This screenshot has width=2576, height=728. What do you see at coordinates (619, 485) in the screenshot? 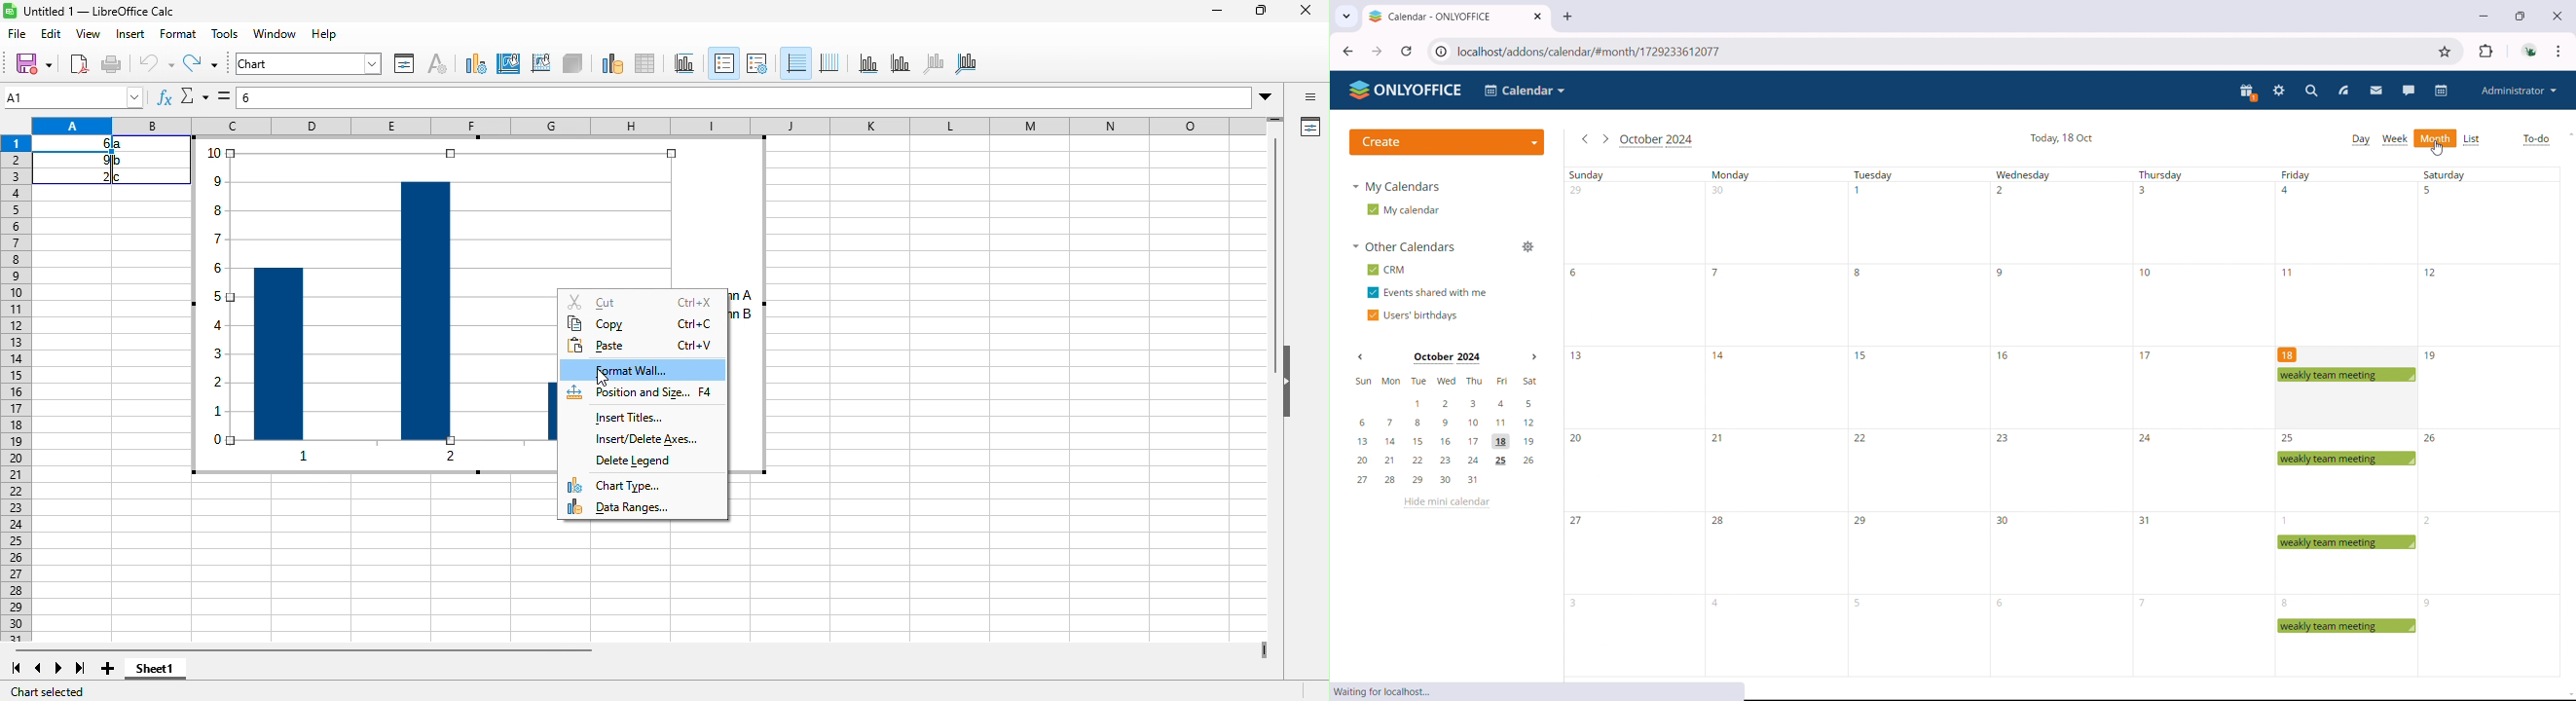
I see `chart type` at bounding box center [619, 485].